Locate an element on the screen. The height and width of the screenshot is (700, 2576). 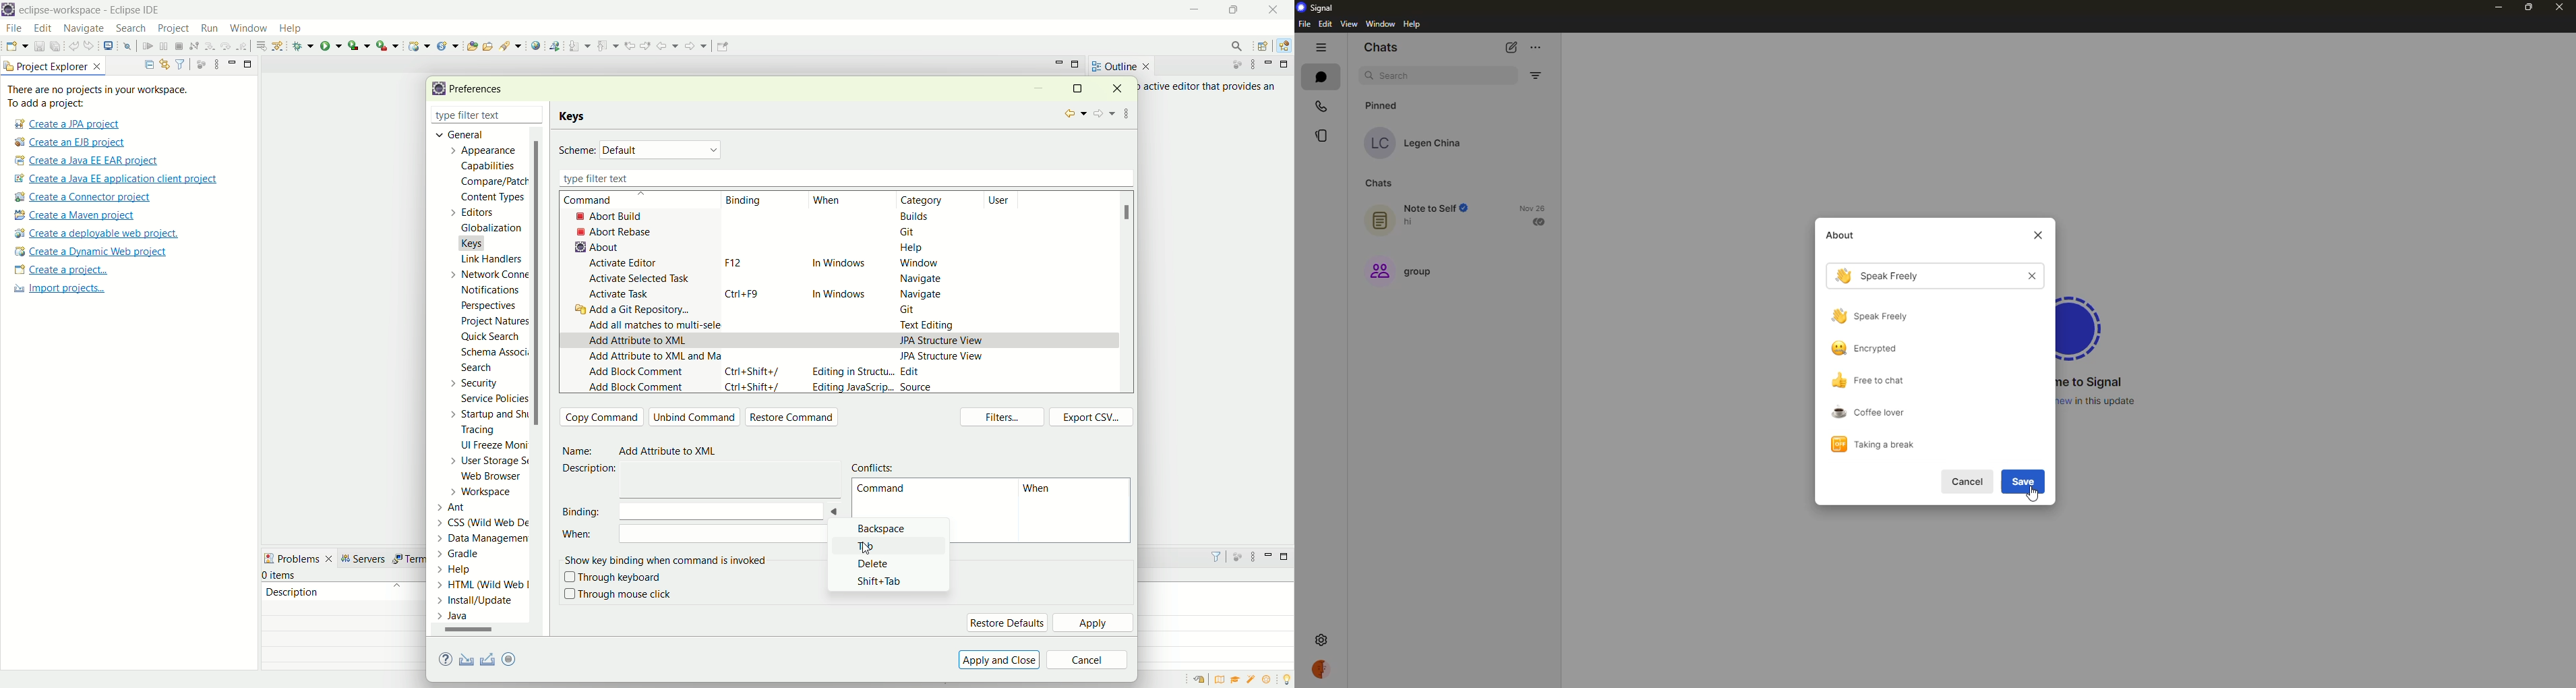
when is located at coordinates (706, 537).